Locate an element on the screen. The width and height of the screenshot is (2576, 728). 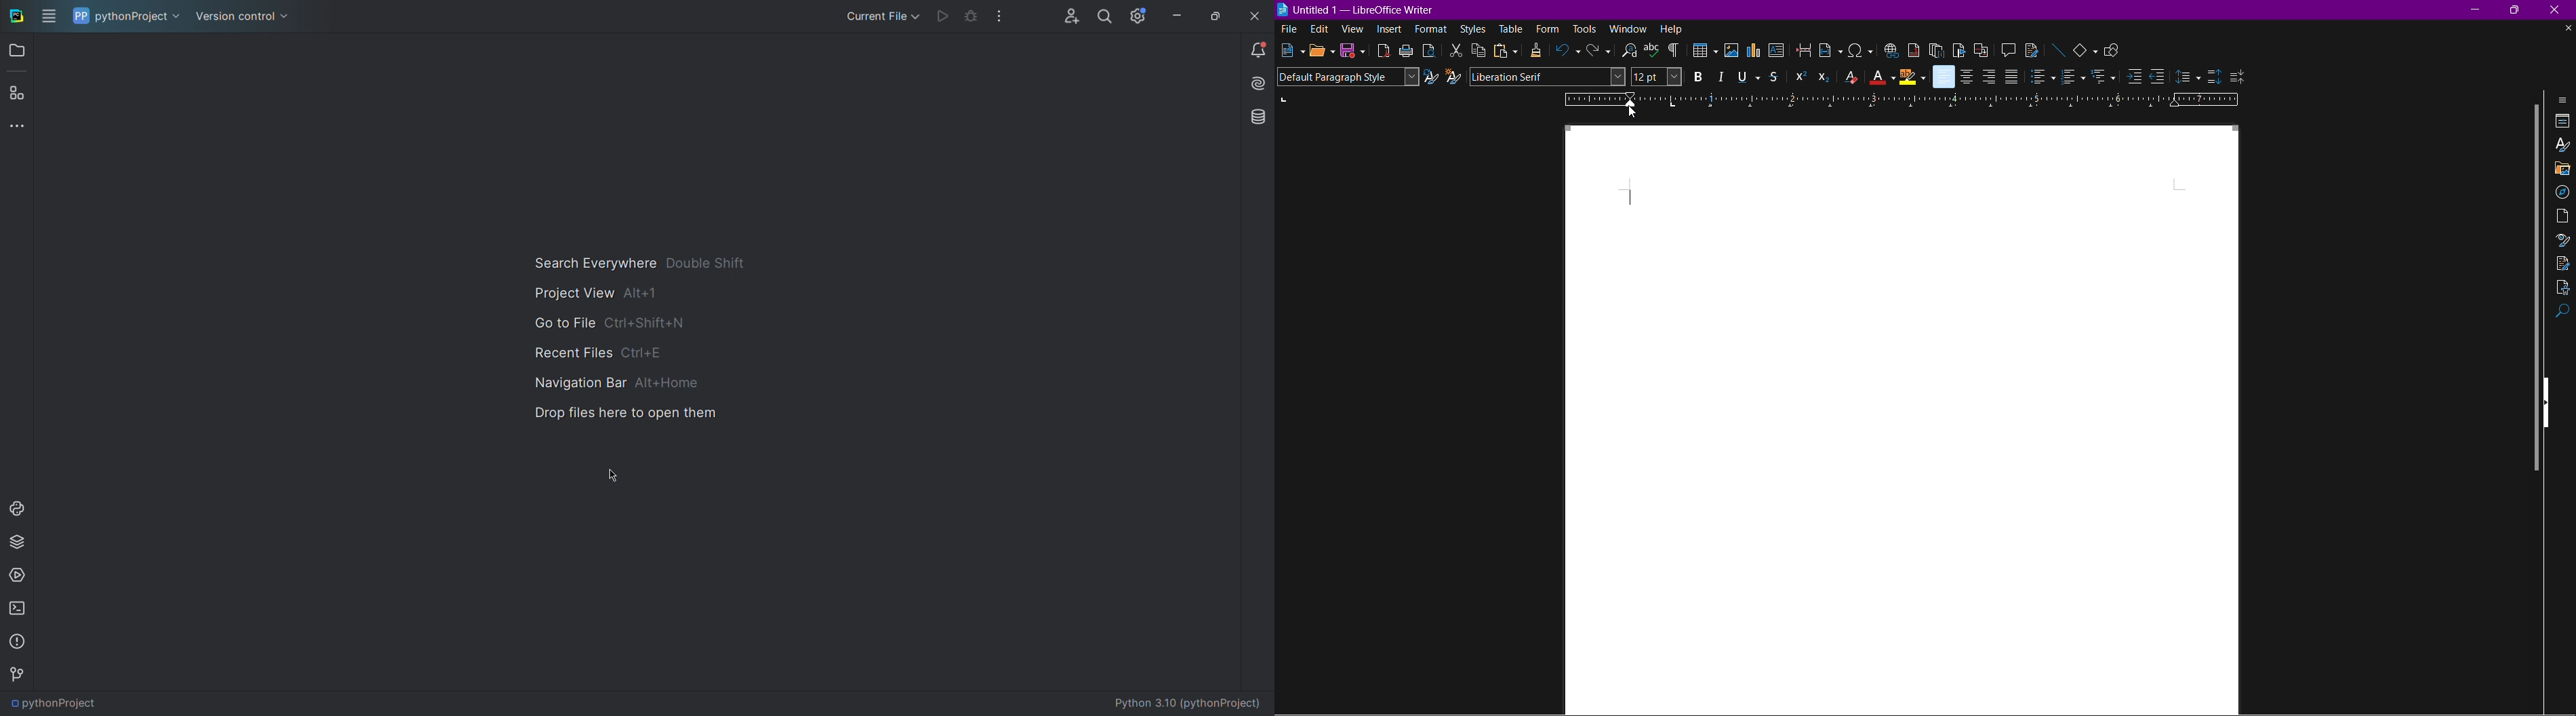
search is located at coordinates (1104, 18).